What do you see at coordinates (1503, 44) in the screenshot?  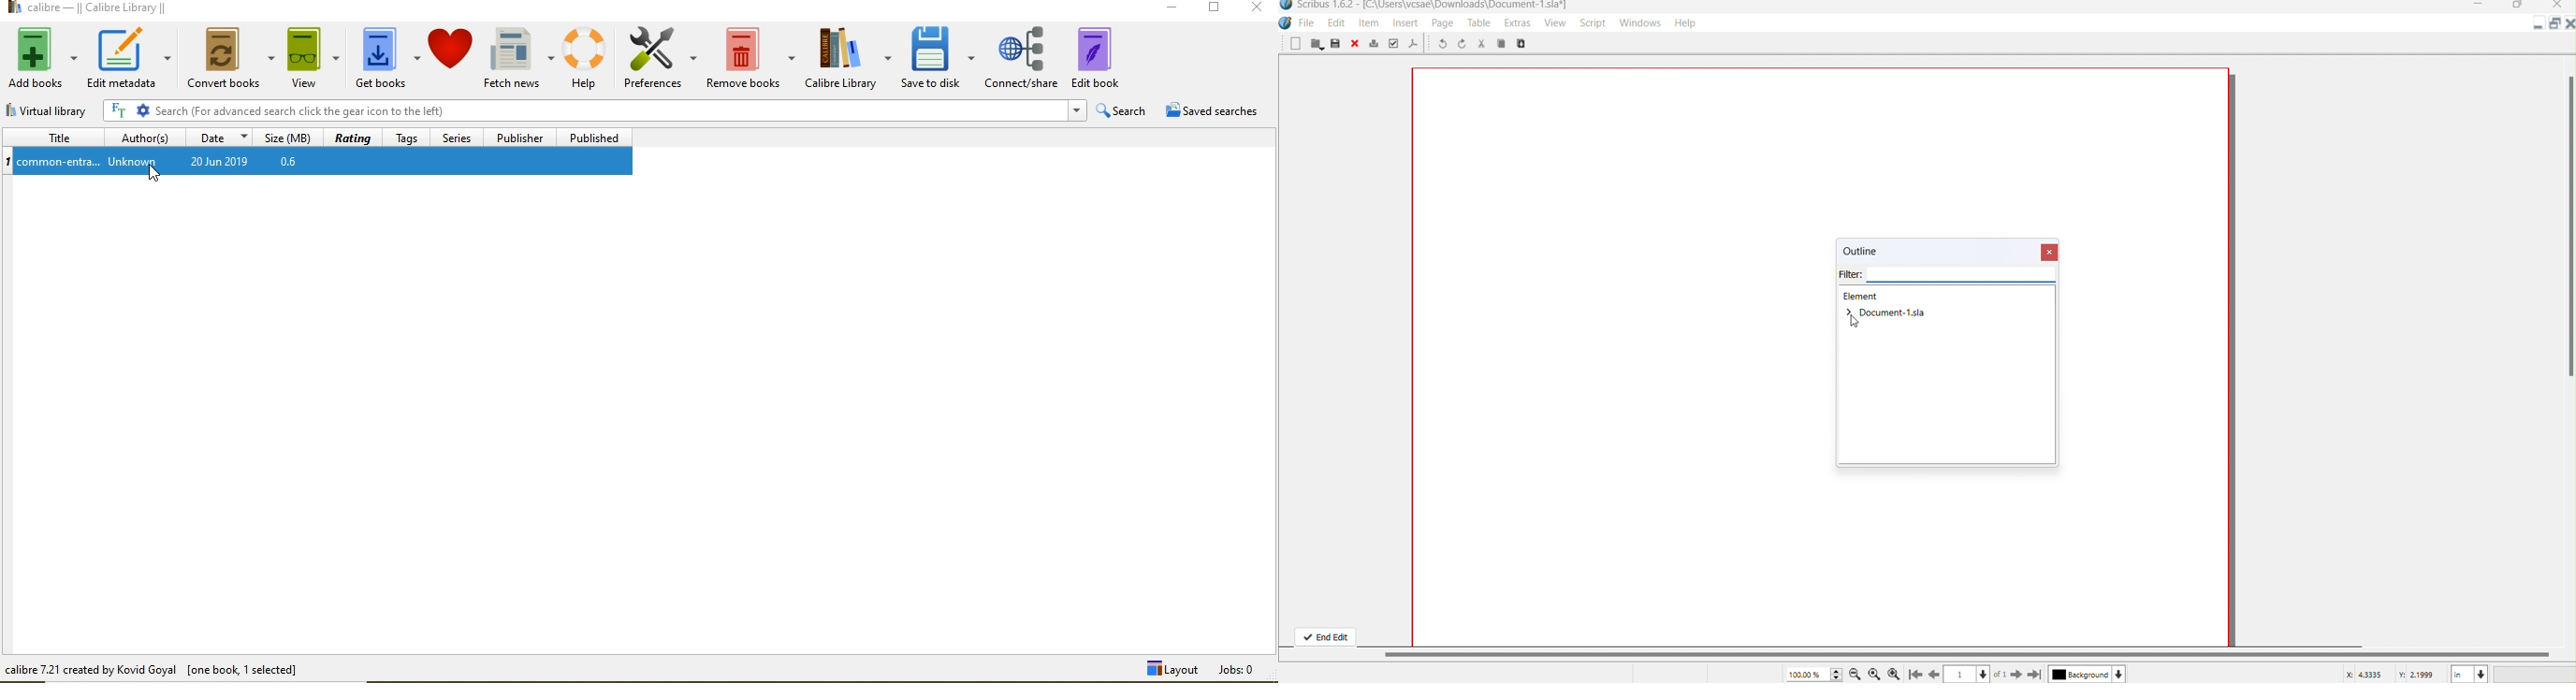 I see `` at bounding box center [1503, 44].